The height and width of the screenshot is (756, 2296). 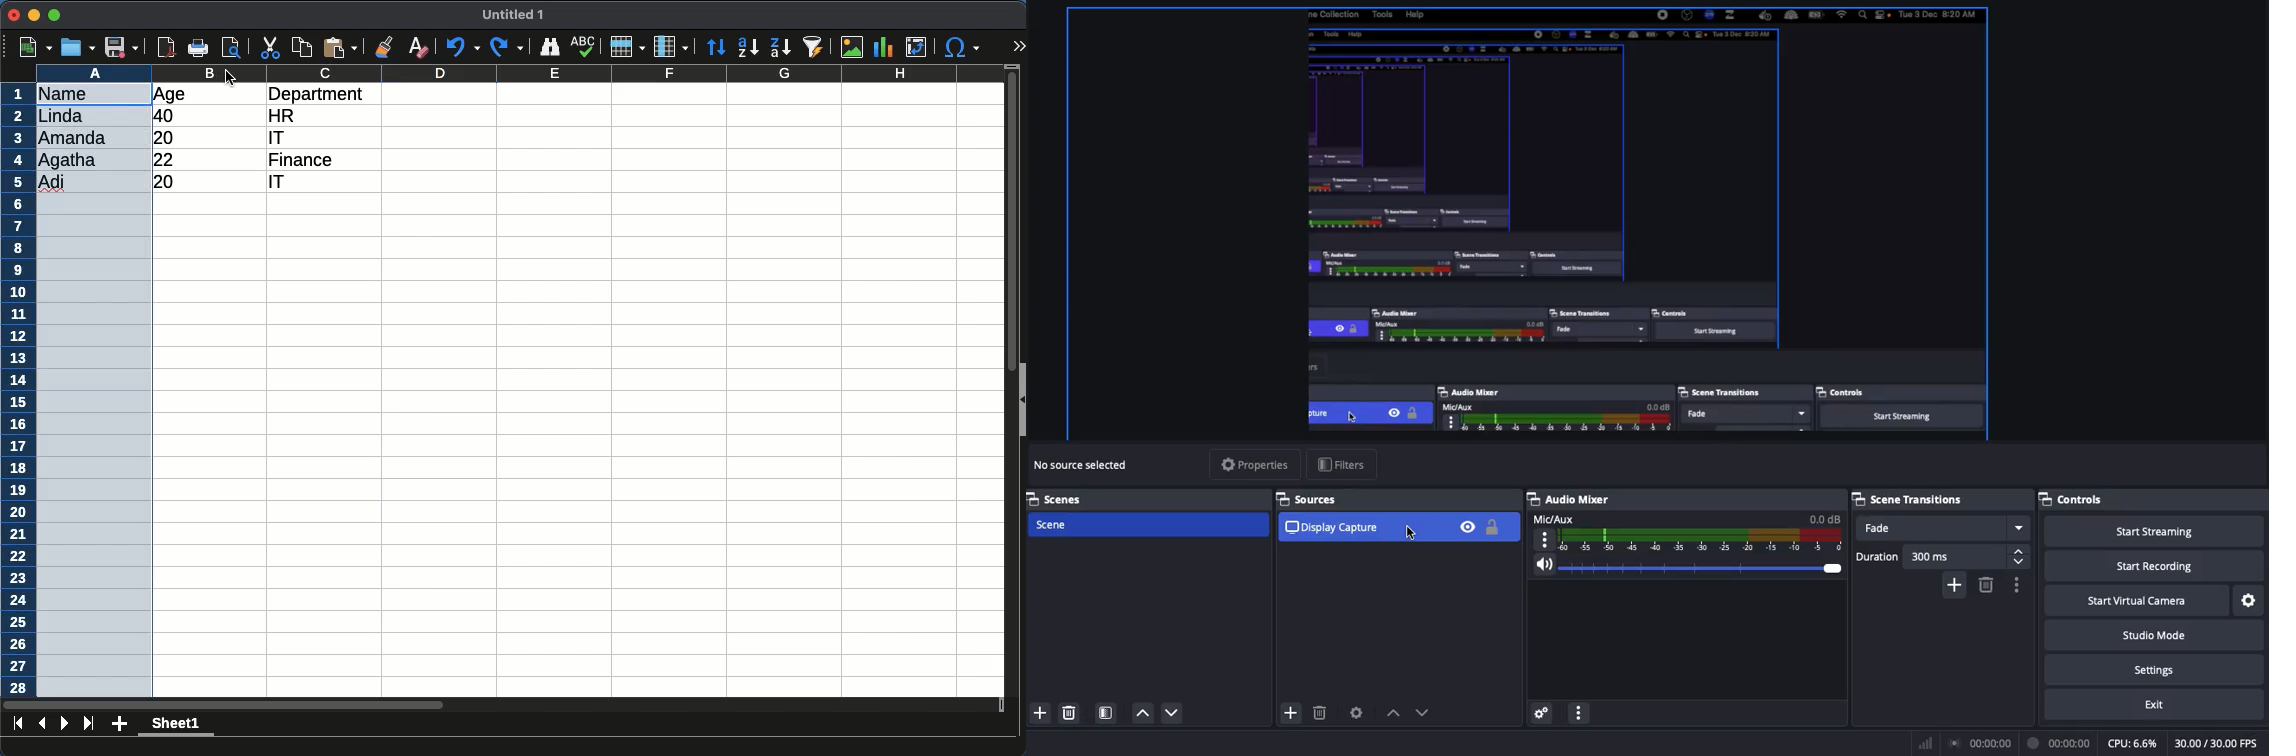 What do you see at coordinates (1004, 386) in the screenshot?
I see `scroll` at bounding box center [1004, 386].